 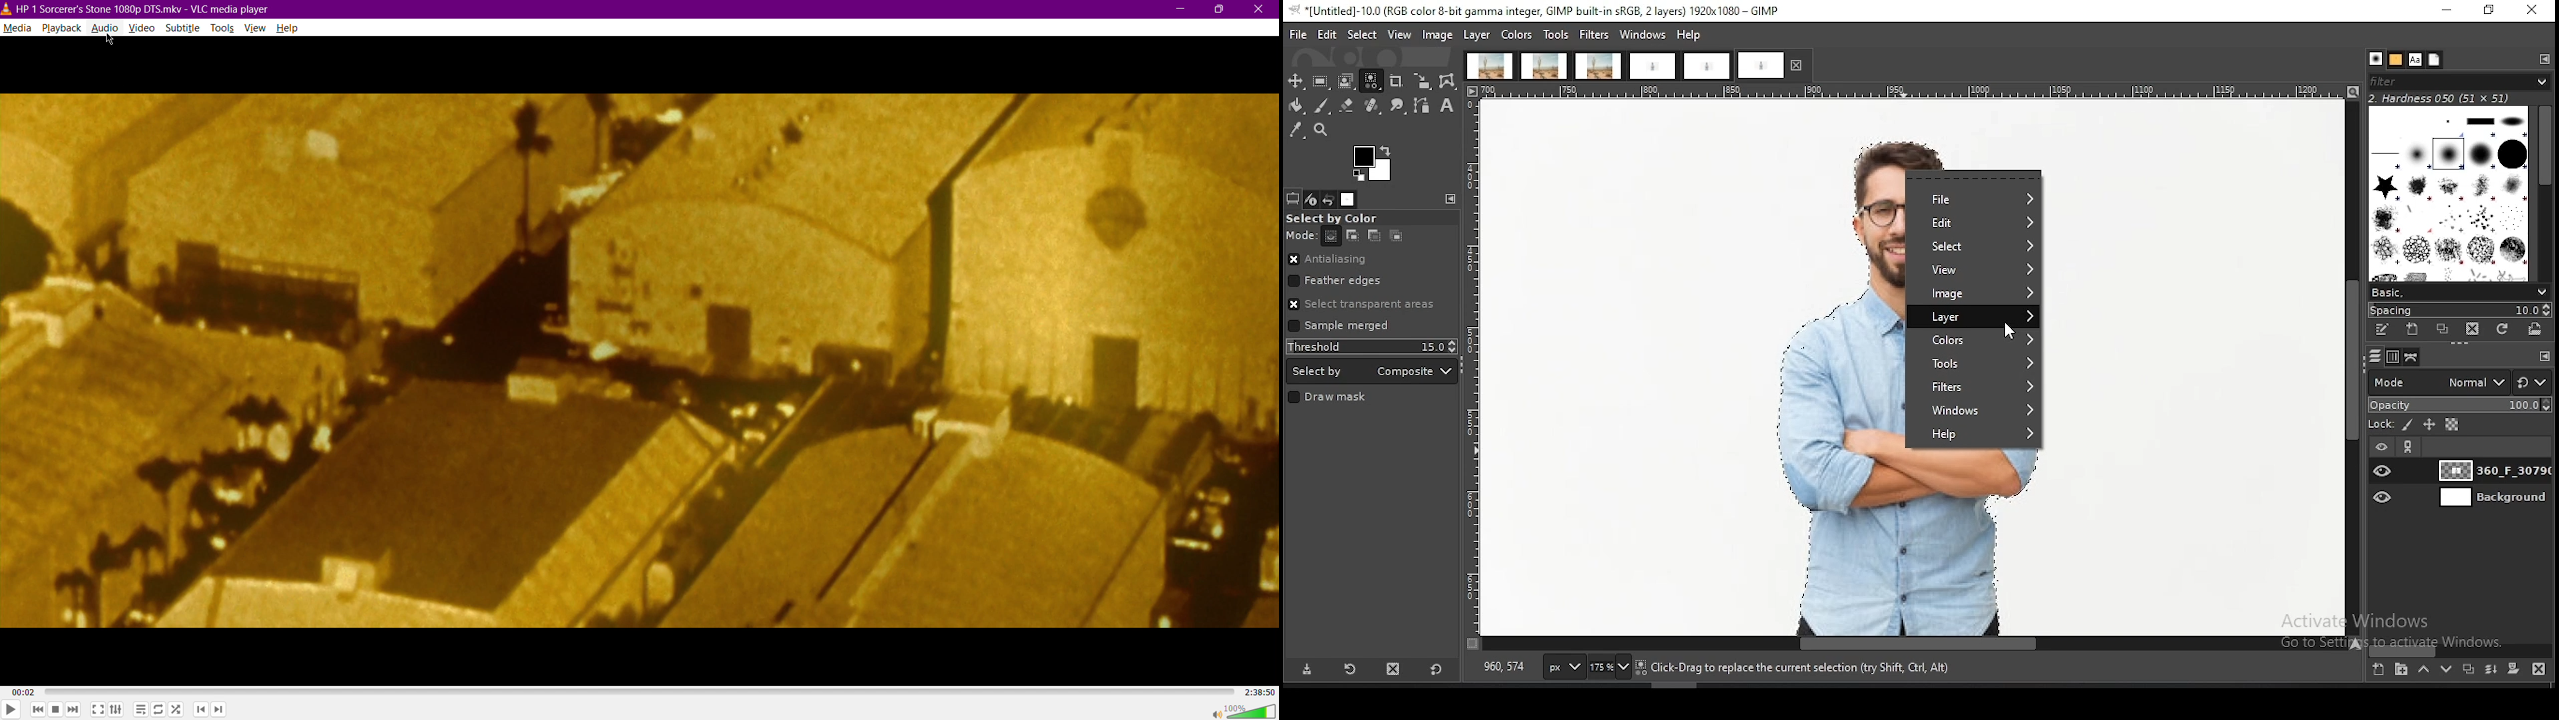 I want to click on Video, so click(x=144, y=29).